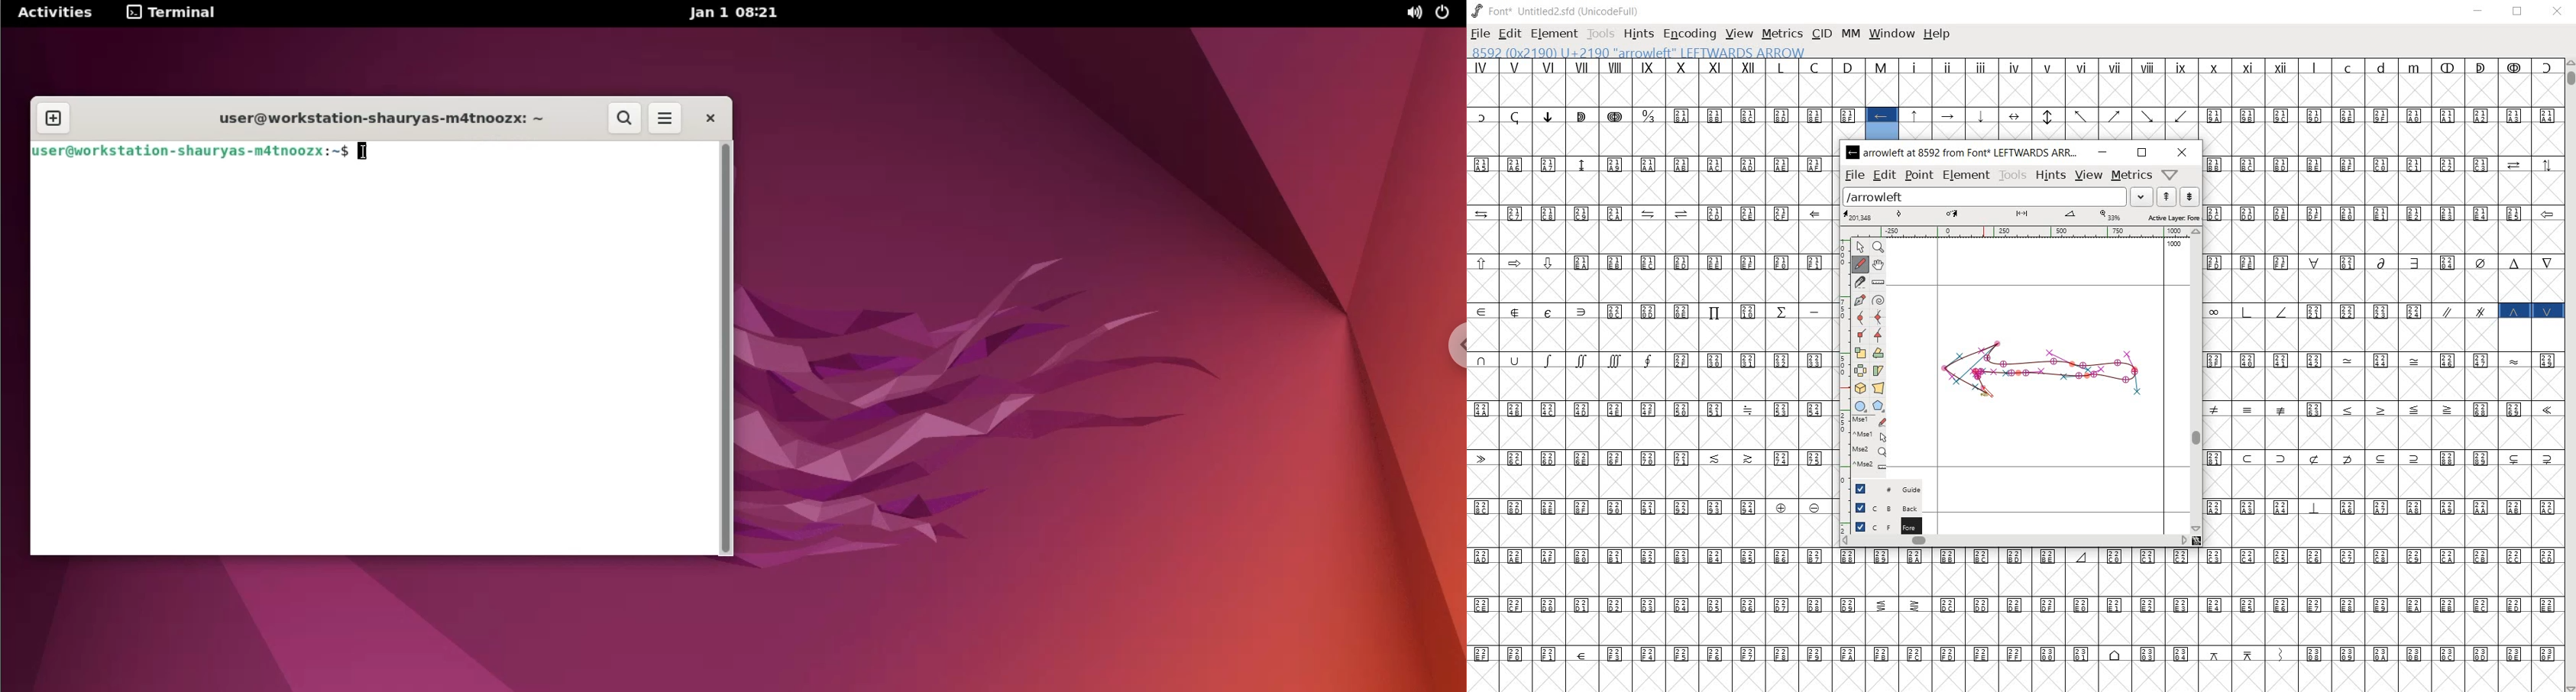  What do you see at coordinates (1859, 282) in the screenshot?
I see `cut splines in two` at bounding box center [1859, 282].